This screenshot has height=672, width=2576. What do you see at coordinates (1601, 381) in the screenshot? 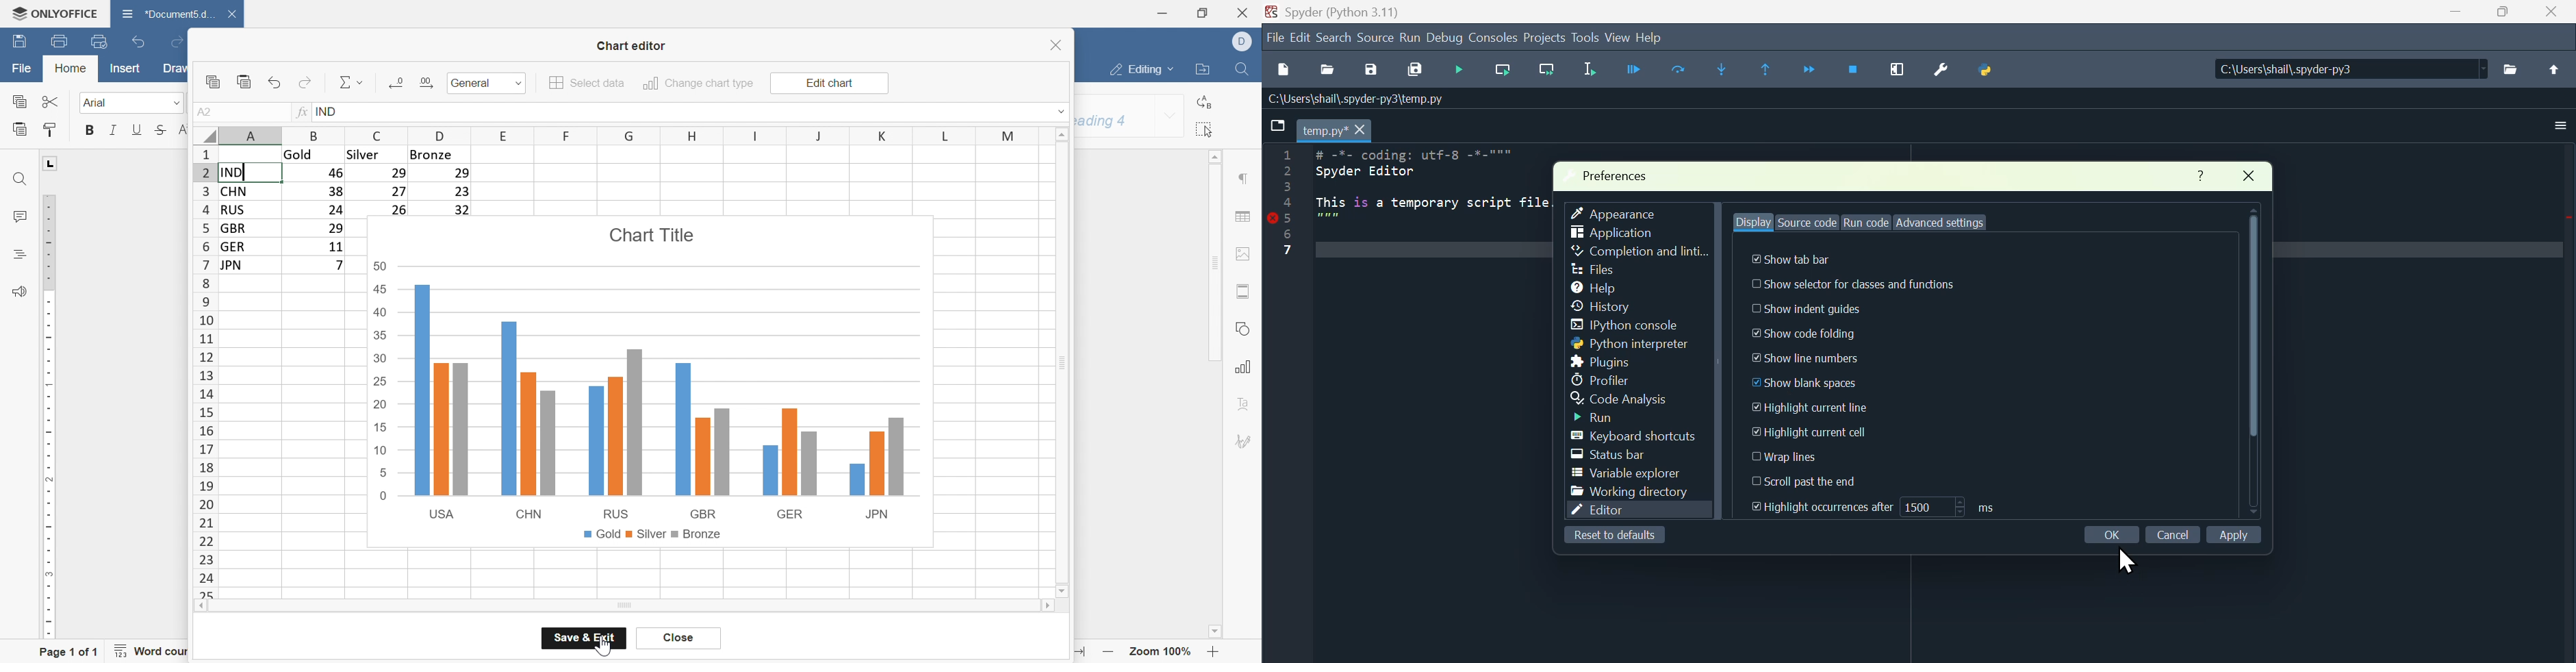
I see `Profiler` at bounding box center [1601, 381].